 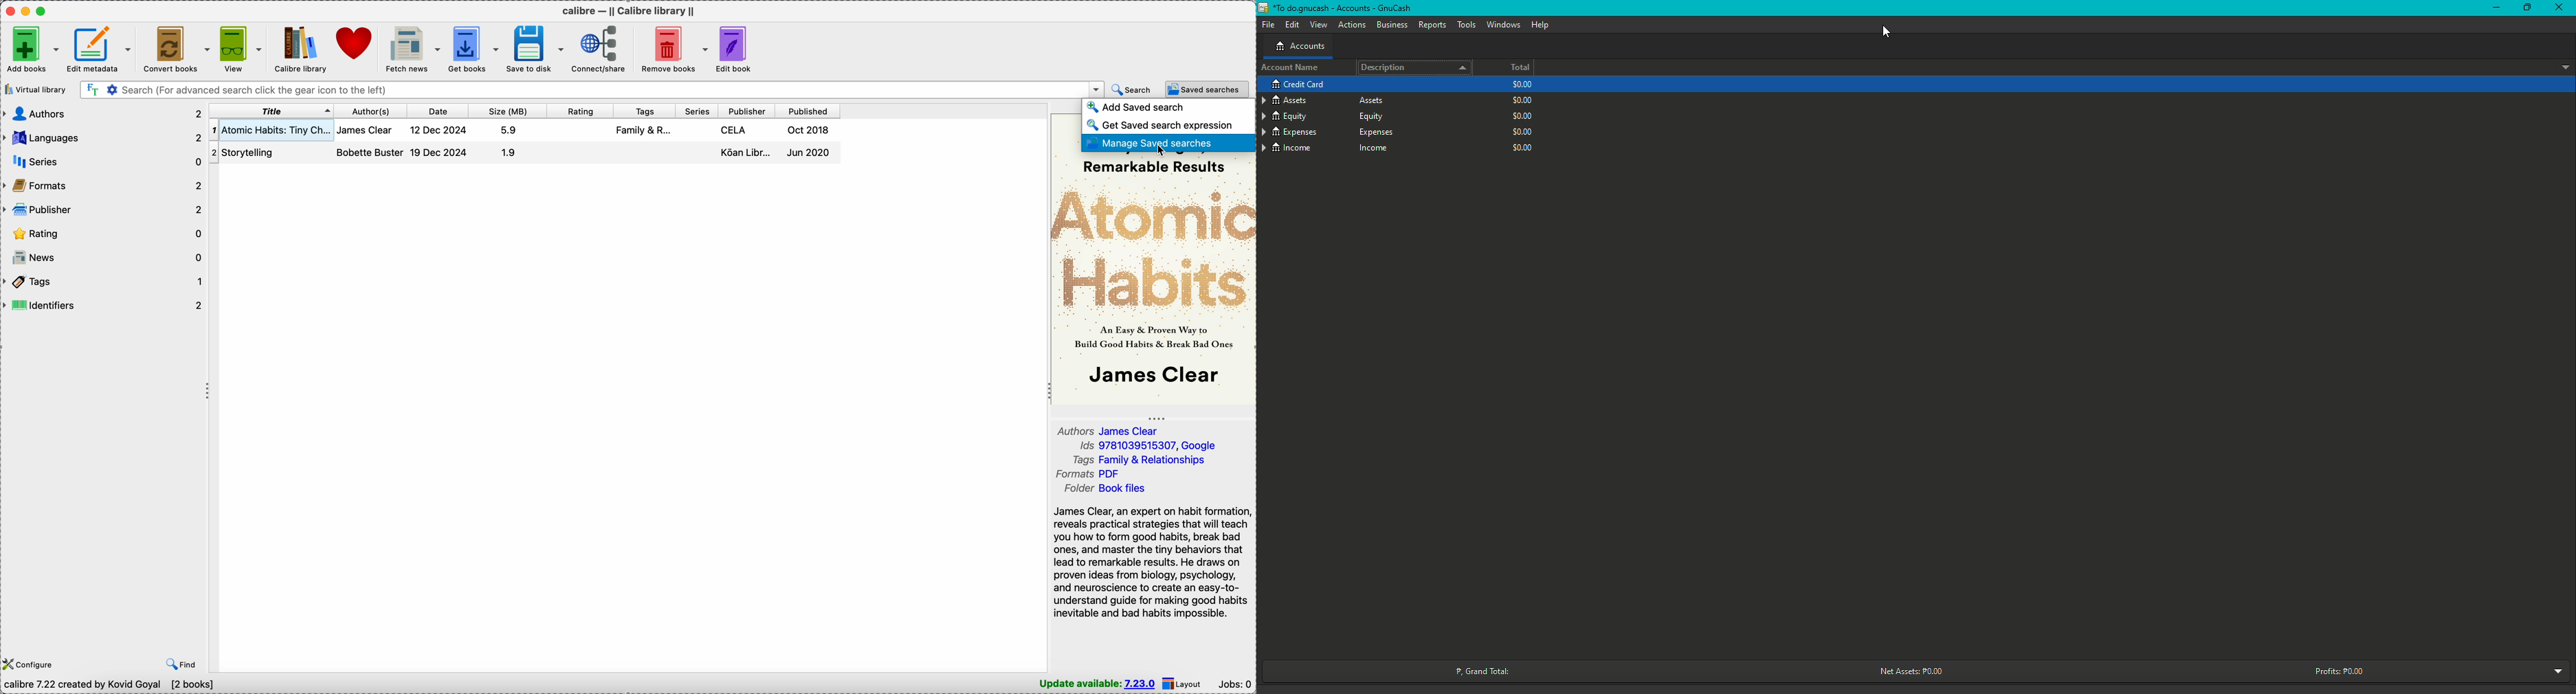 What do you see at coordinates (641, 111) in the screenshot?
I see `tags` at bounding box center [641, 111].